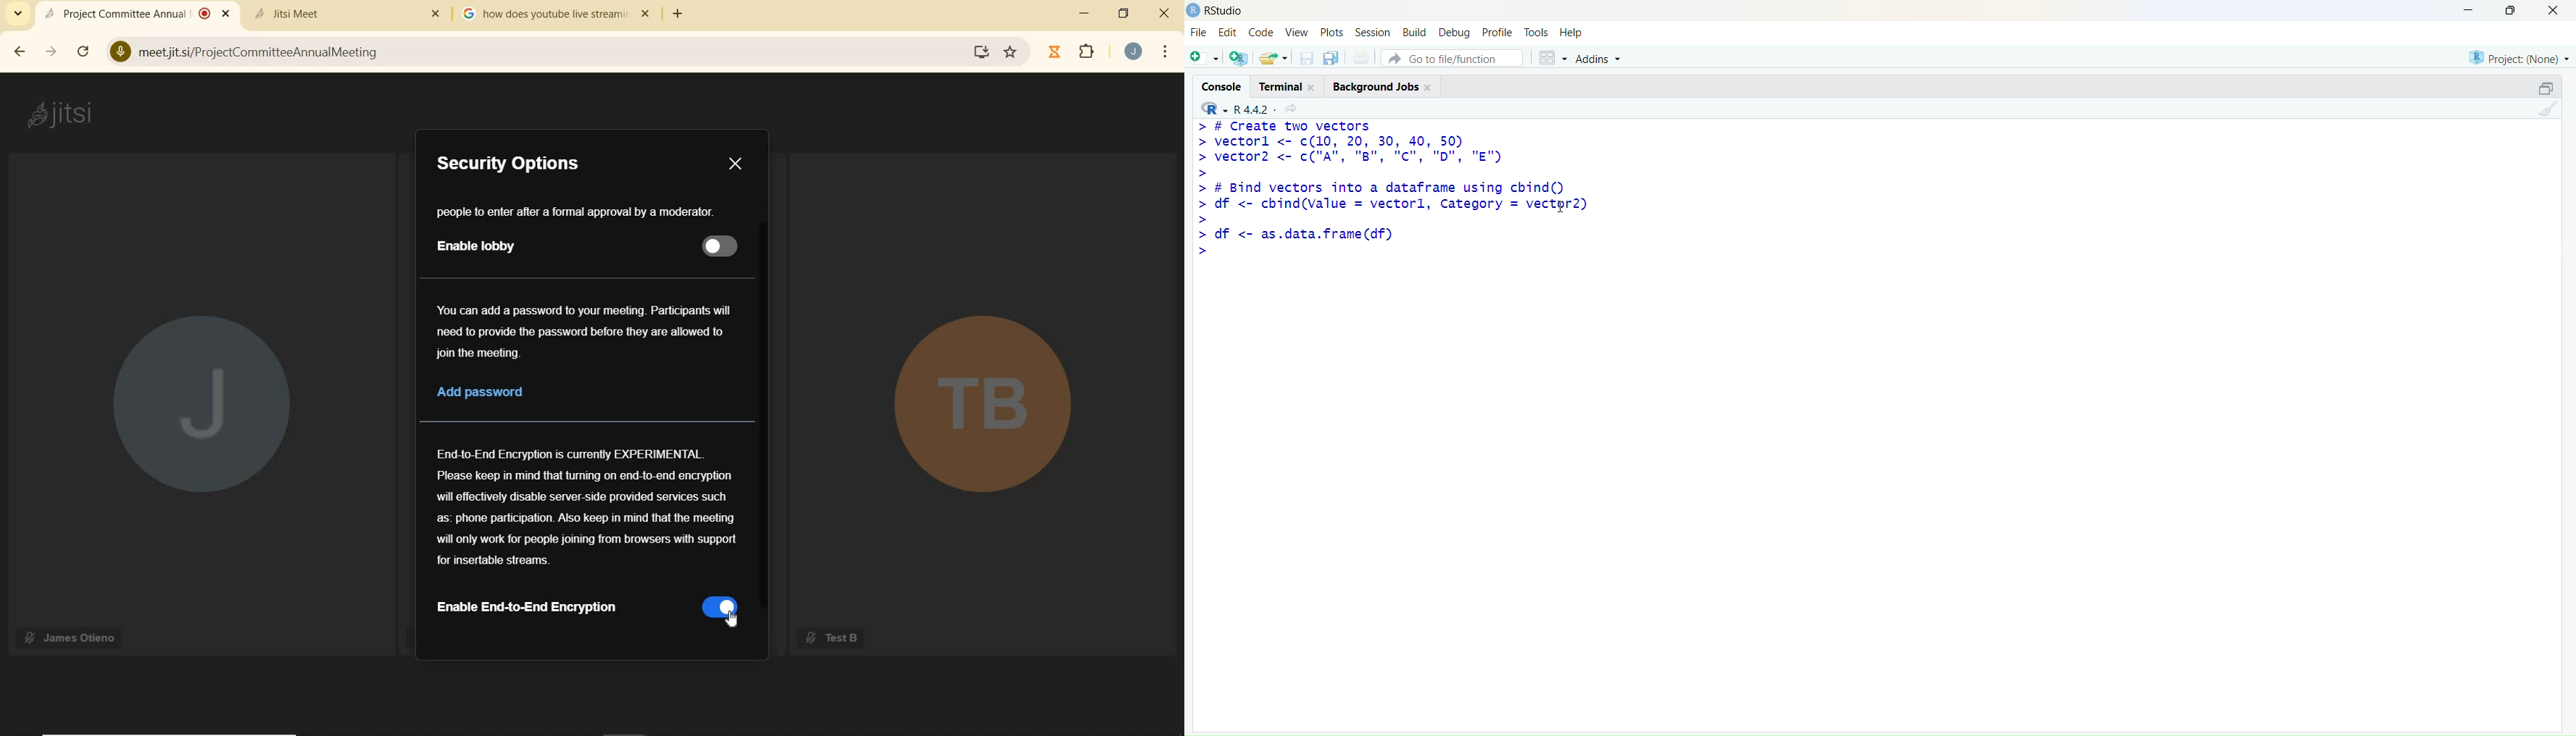  I want to click on RELOAD, so click(83, 51).